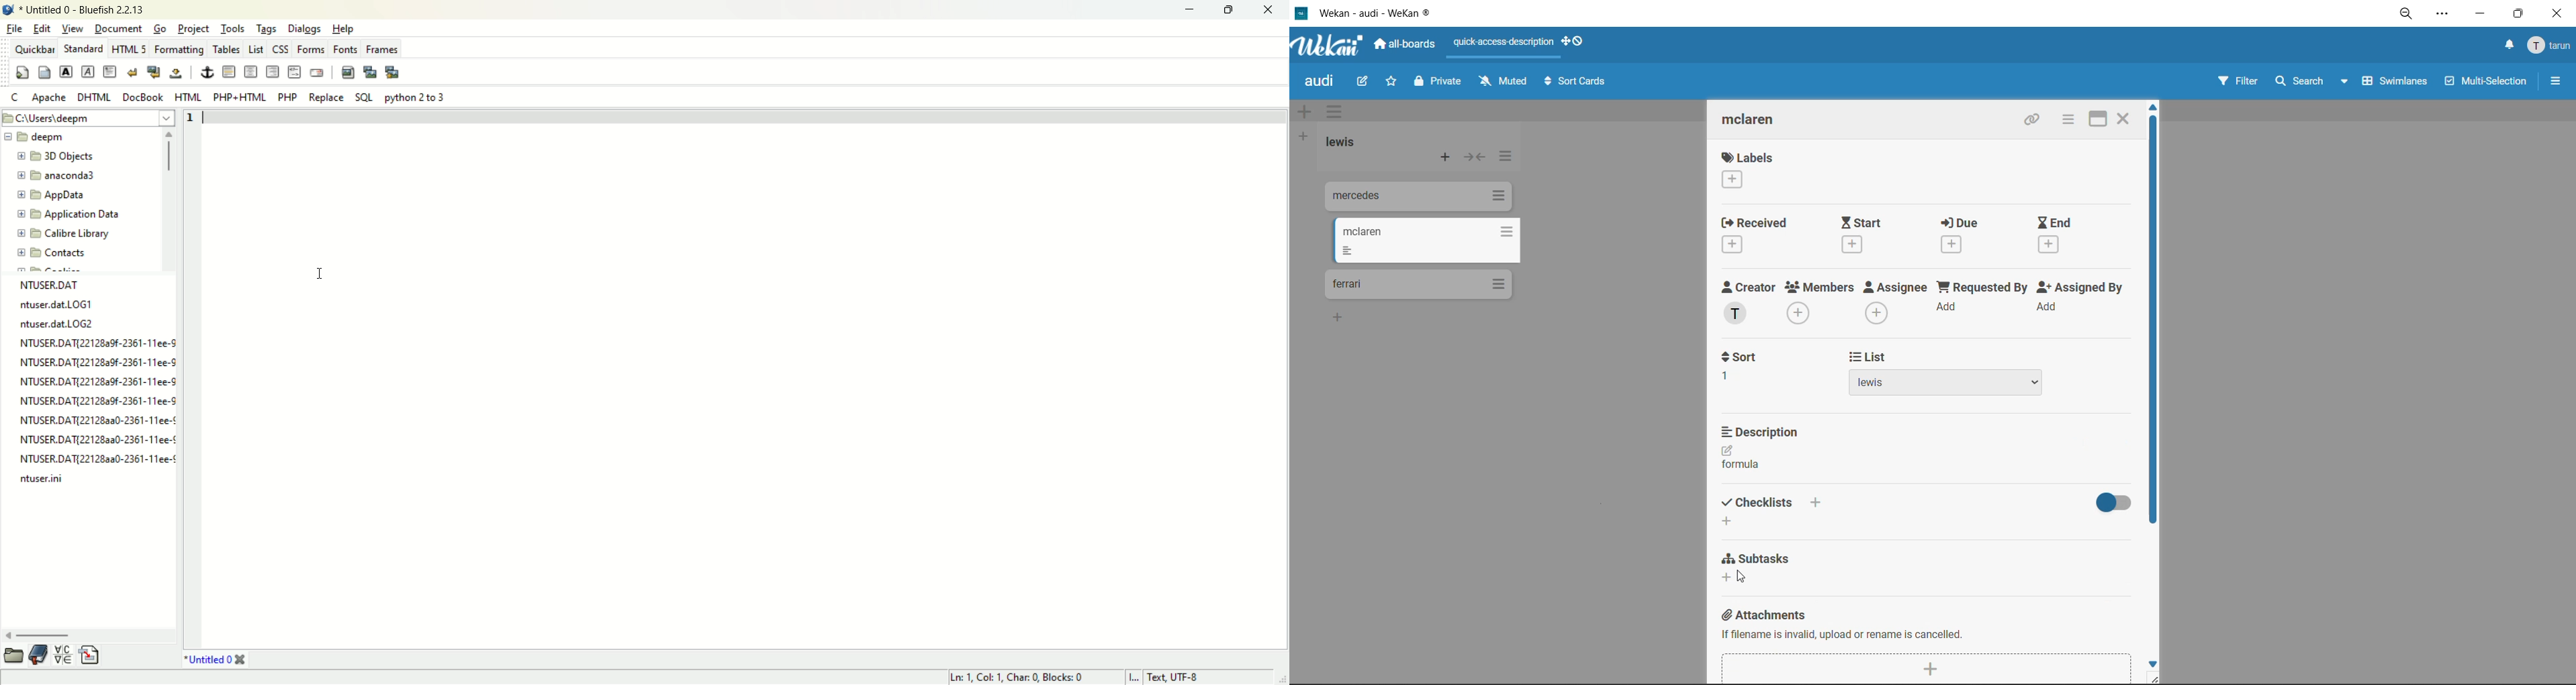 Image resolution: width=2576 pixels, height=700 pixels. Describe the element at coordinates (42, 71) in the screenshot. I see `body` at that location.